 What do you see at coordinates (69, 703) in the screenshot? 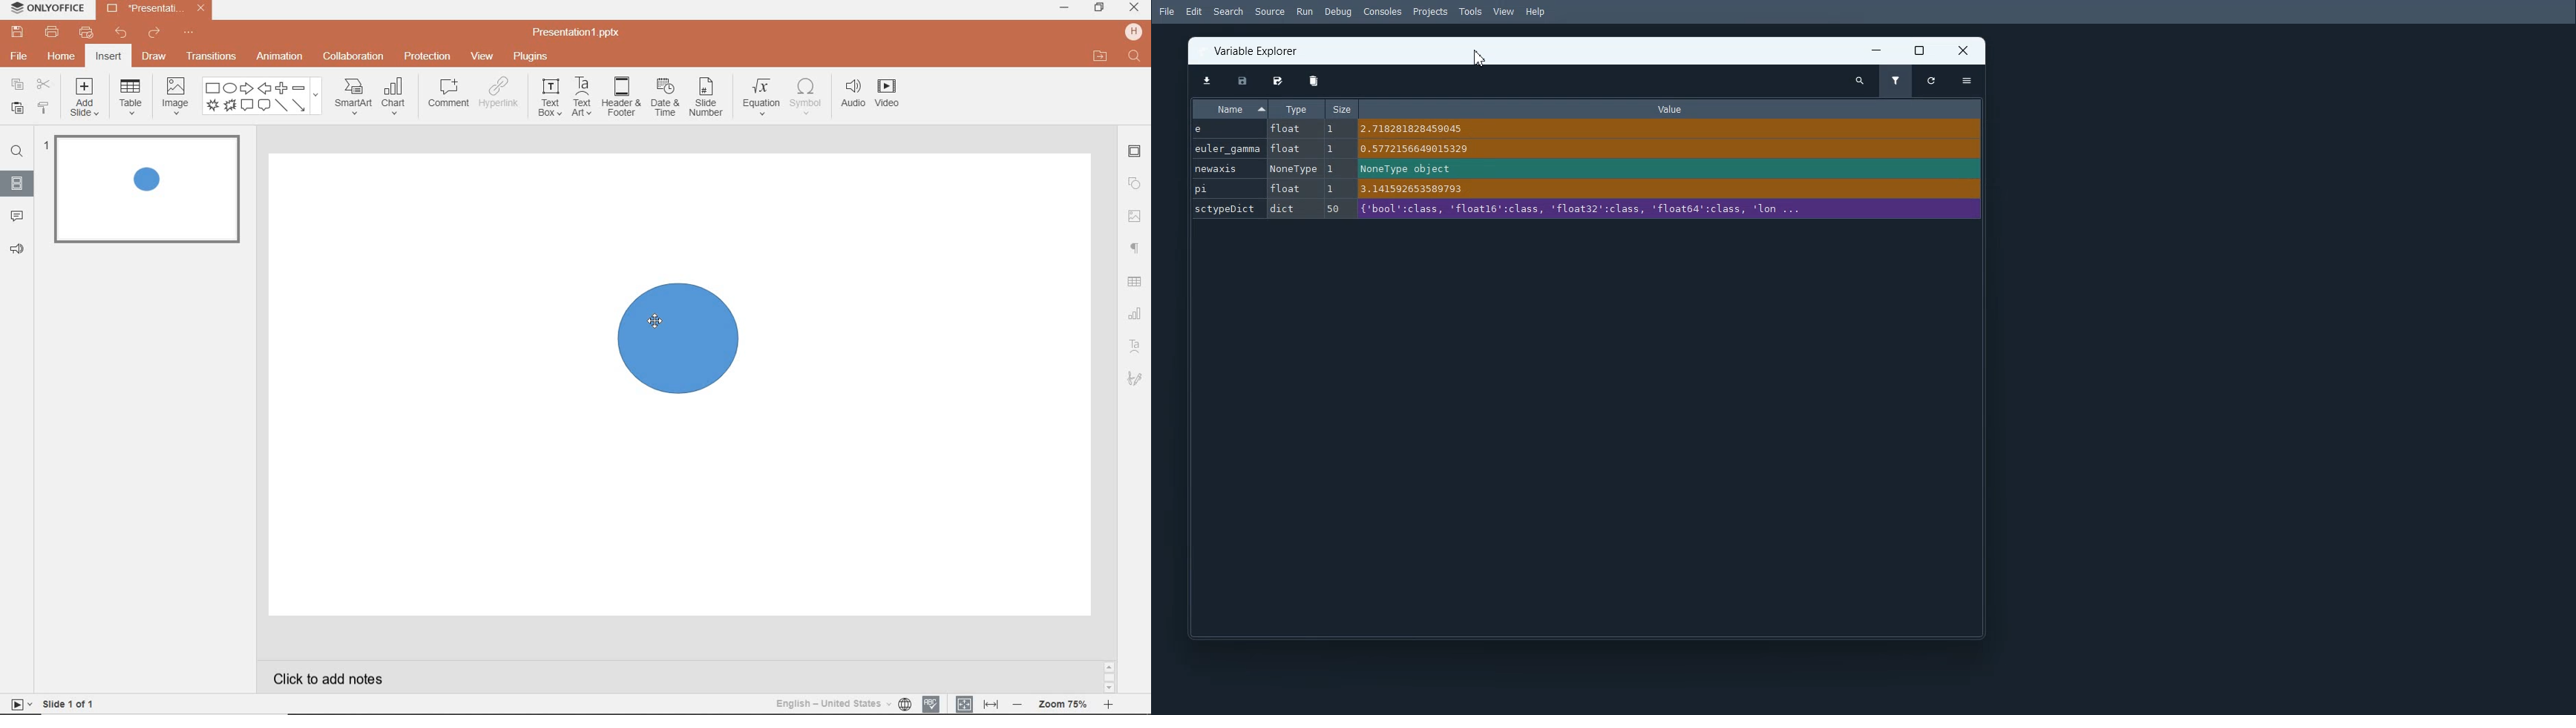
I see `slide 1 of 1` at bounding box center [69, 703].